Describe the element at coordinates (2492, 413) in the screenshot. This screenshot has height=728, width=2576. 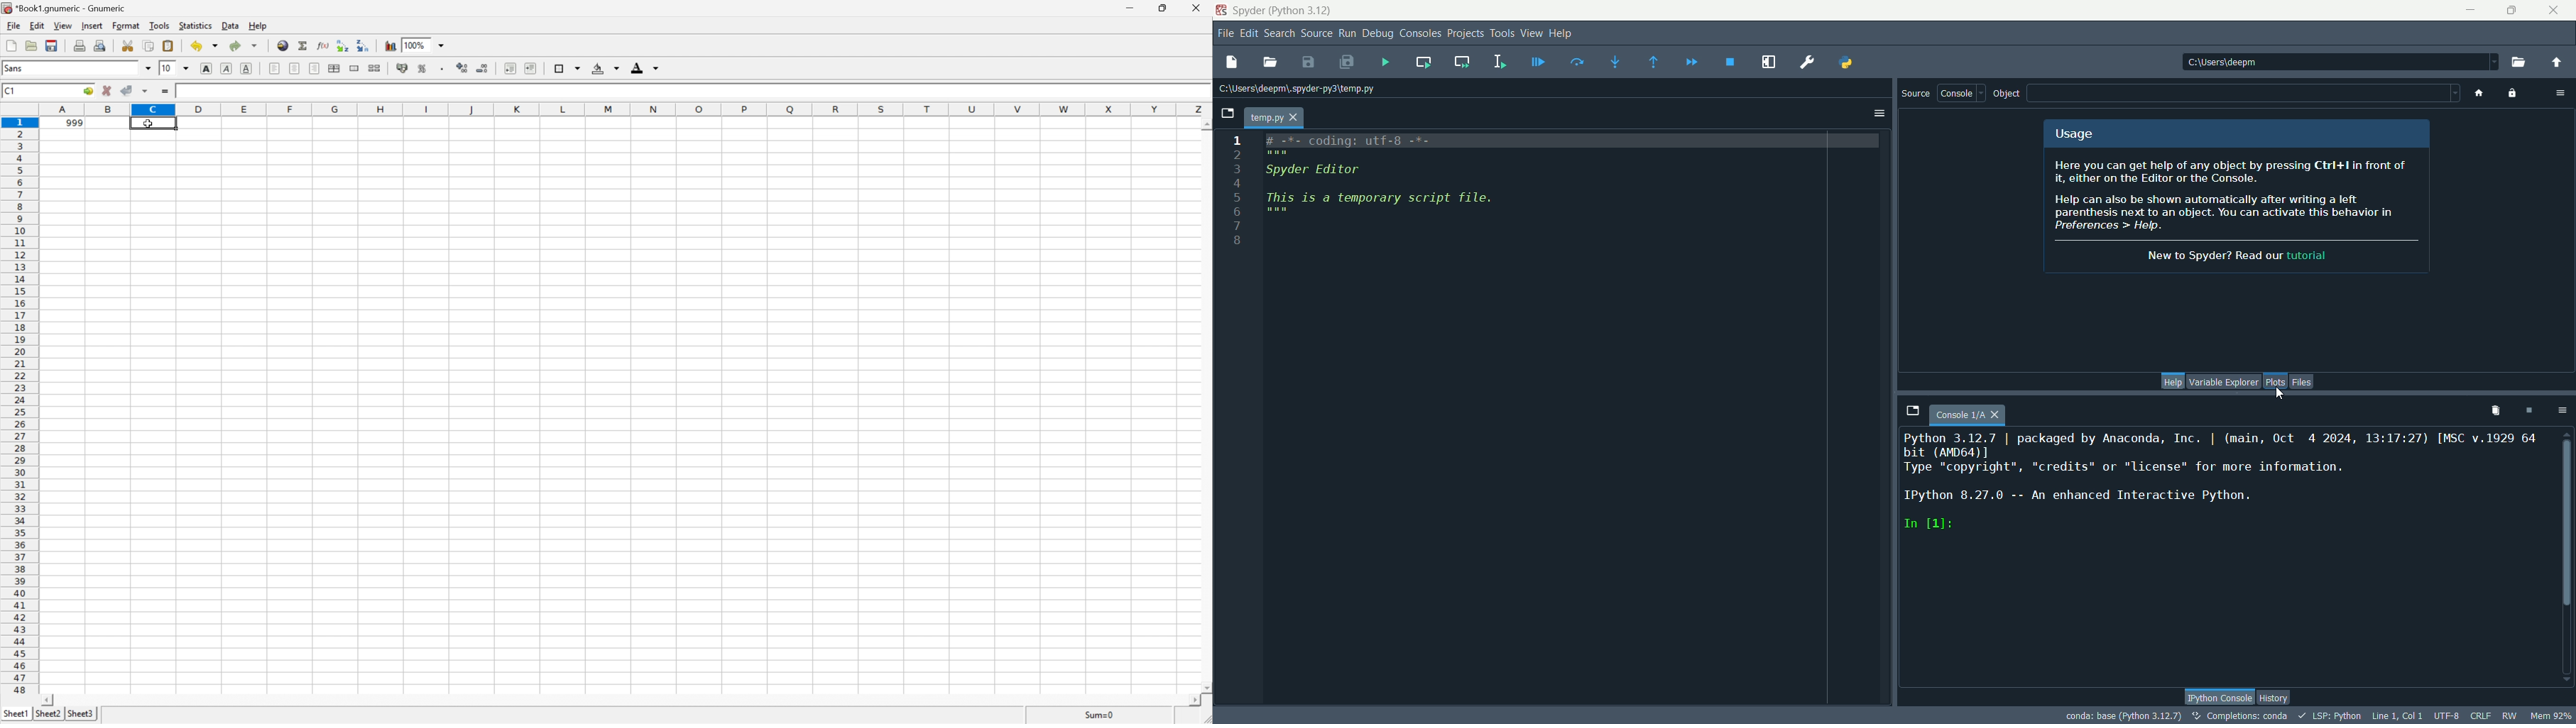
I see `remove` at that location.